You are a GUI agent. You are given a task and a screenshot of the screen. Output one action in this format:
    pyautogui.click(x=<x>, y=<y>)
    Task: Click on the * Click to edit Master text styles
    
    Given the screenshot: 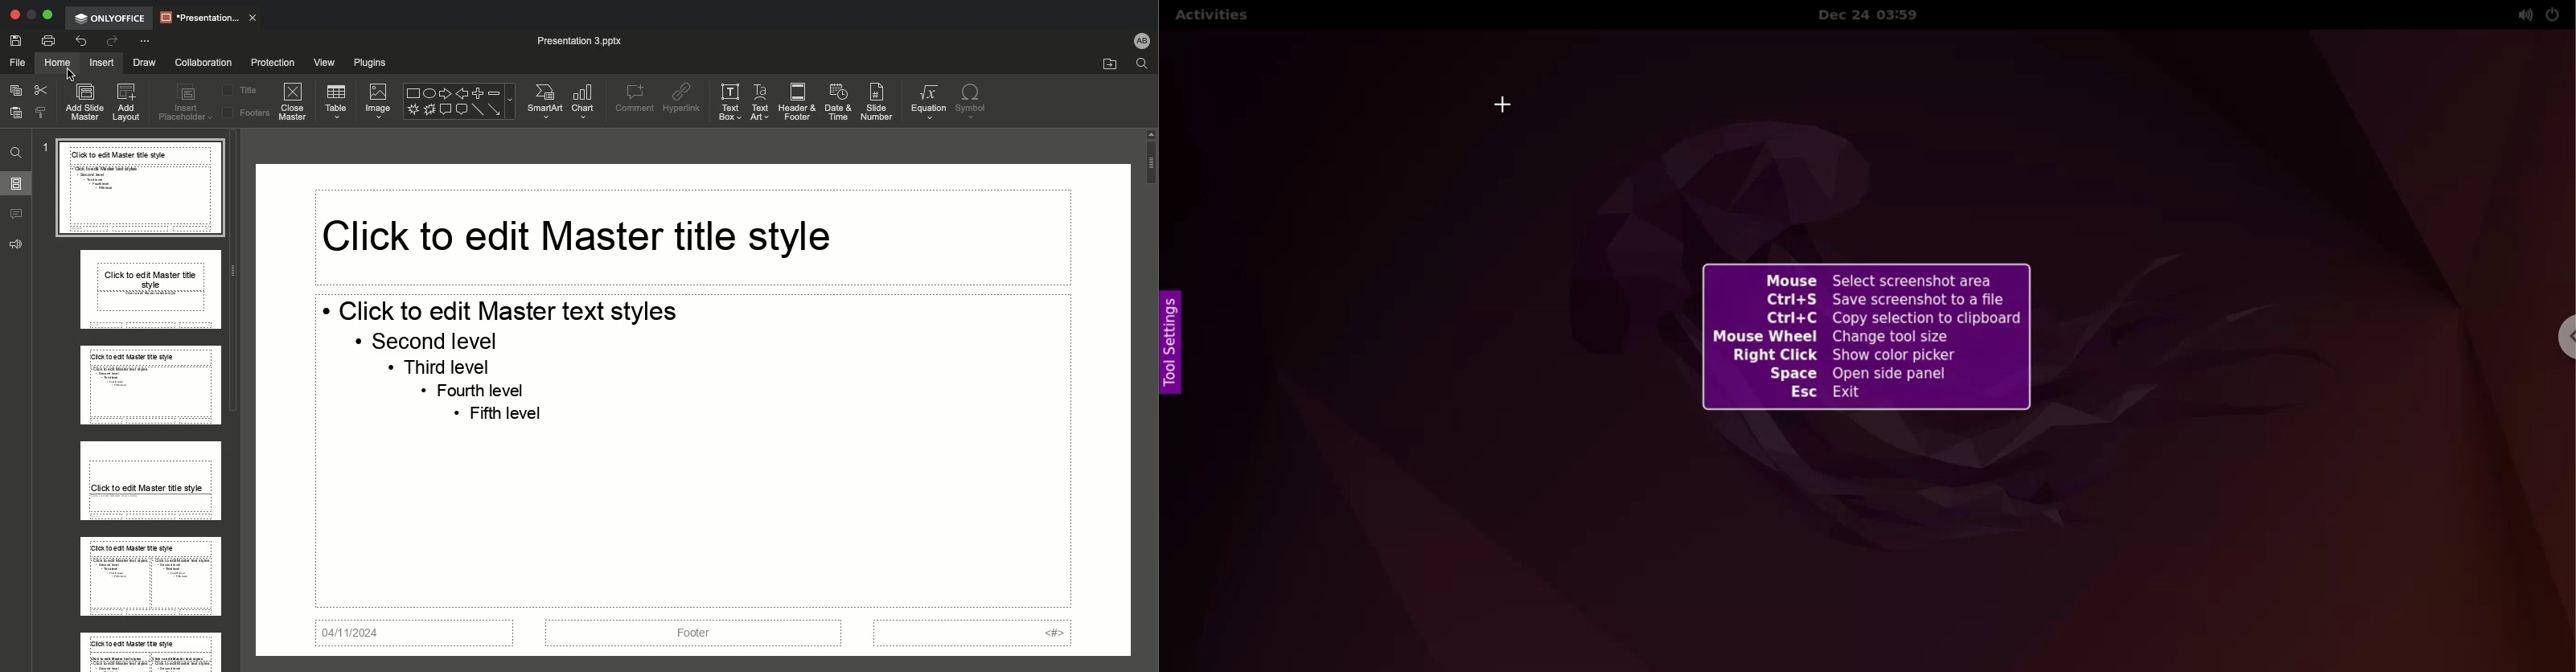 What is the action you would take?
    pyautogui.click(x=505, y=309)
    